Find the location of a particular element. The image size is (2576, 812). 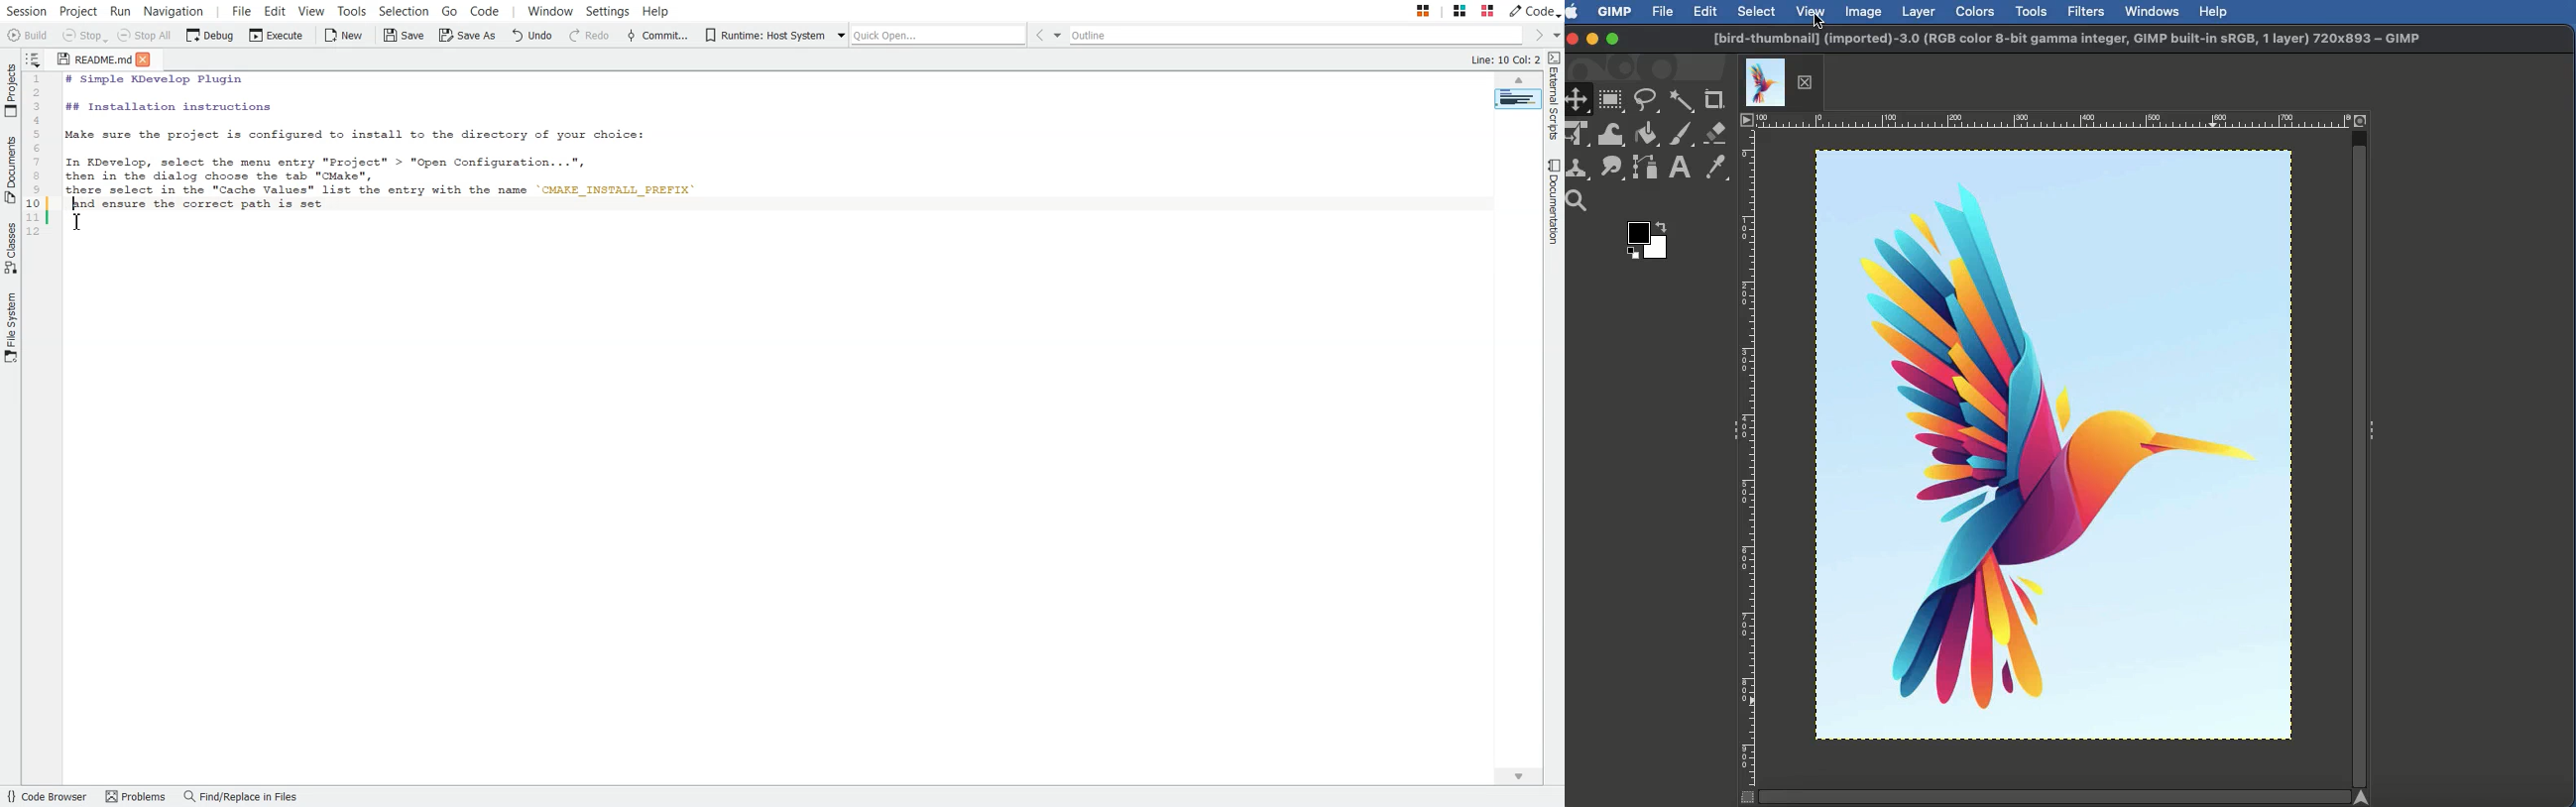

Help is located at coordinates (2213, 10).